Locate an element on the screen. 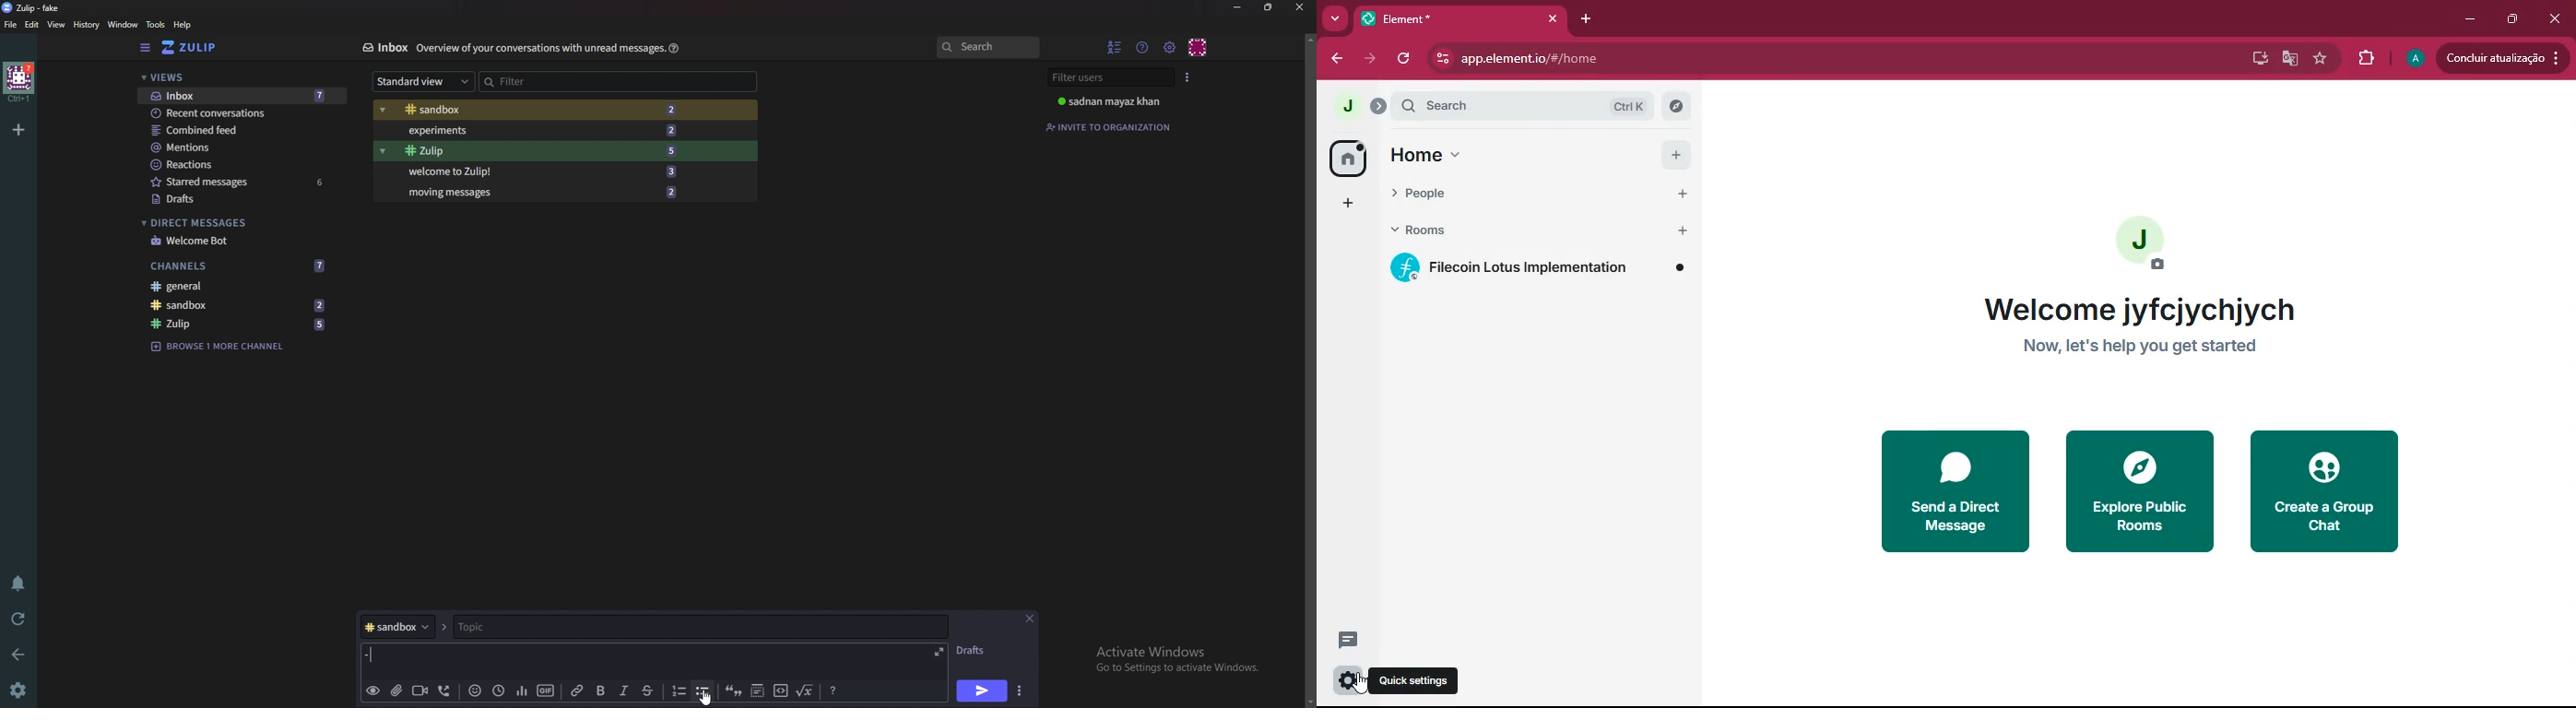 The width and height of the screenshot is (2576, 728). rooms is located at coordinates (1519, 230).